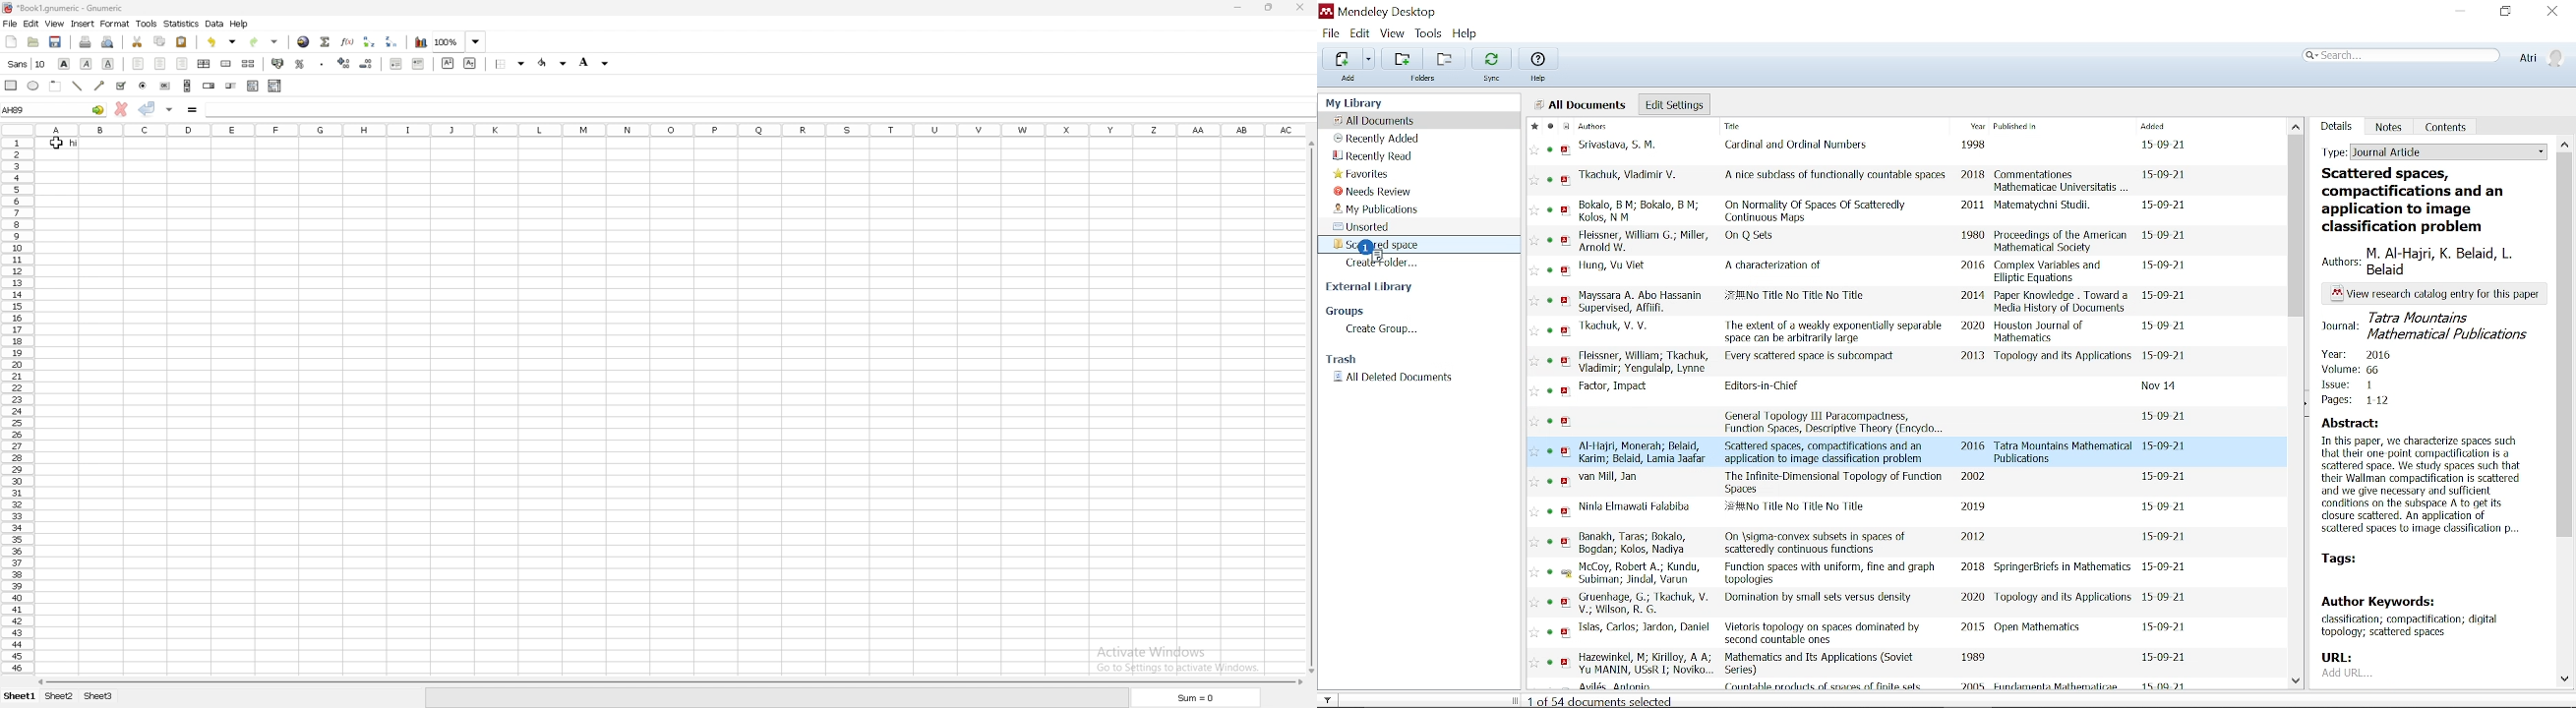 This screenshot has height=728, width=2576. What do you see at coordinates (2167, 356) in the screenshot?
I see `date` at bounding box center [2167, 356].